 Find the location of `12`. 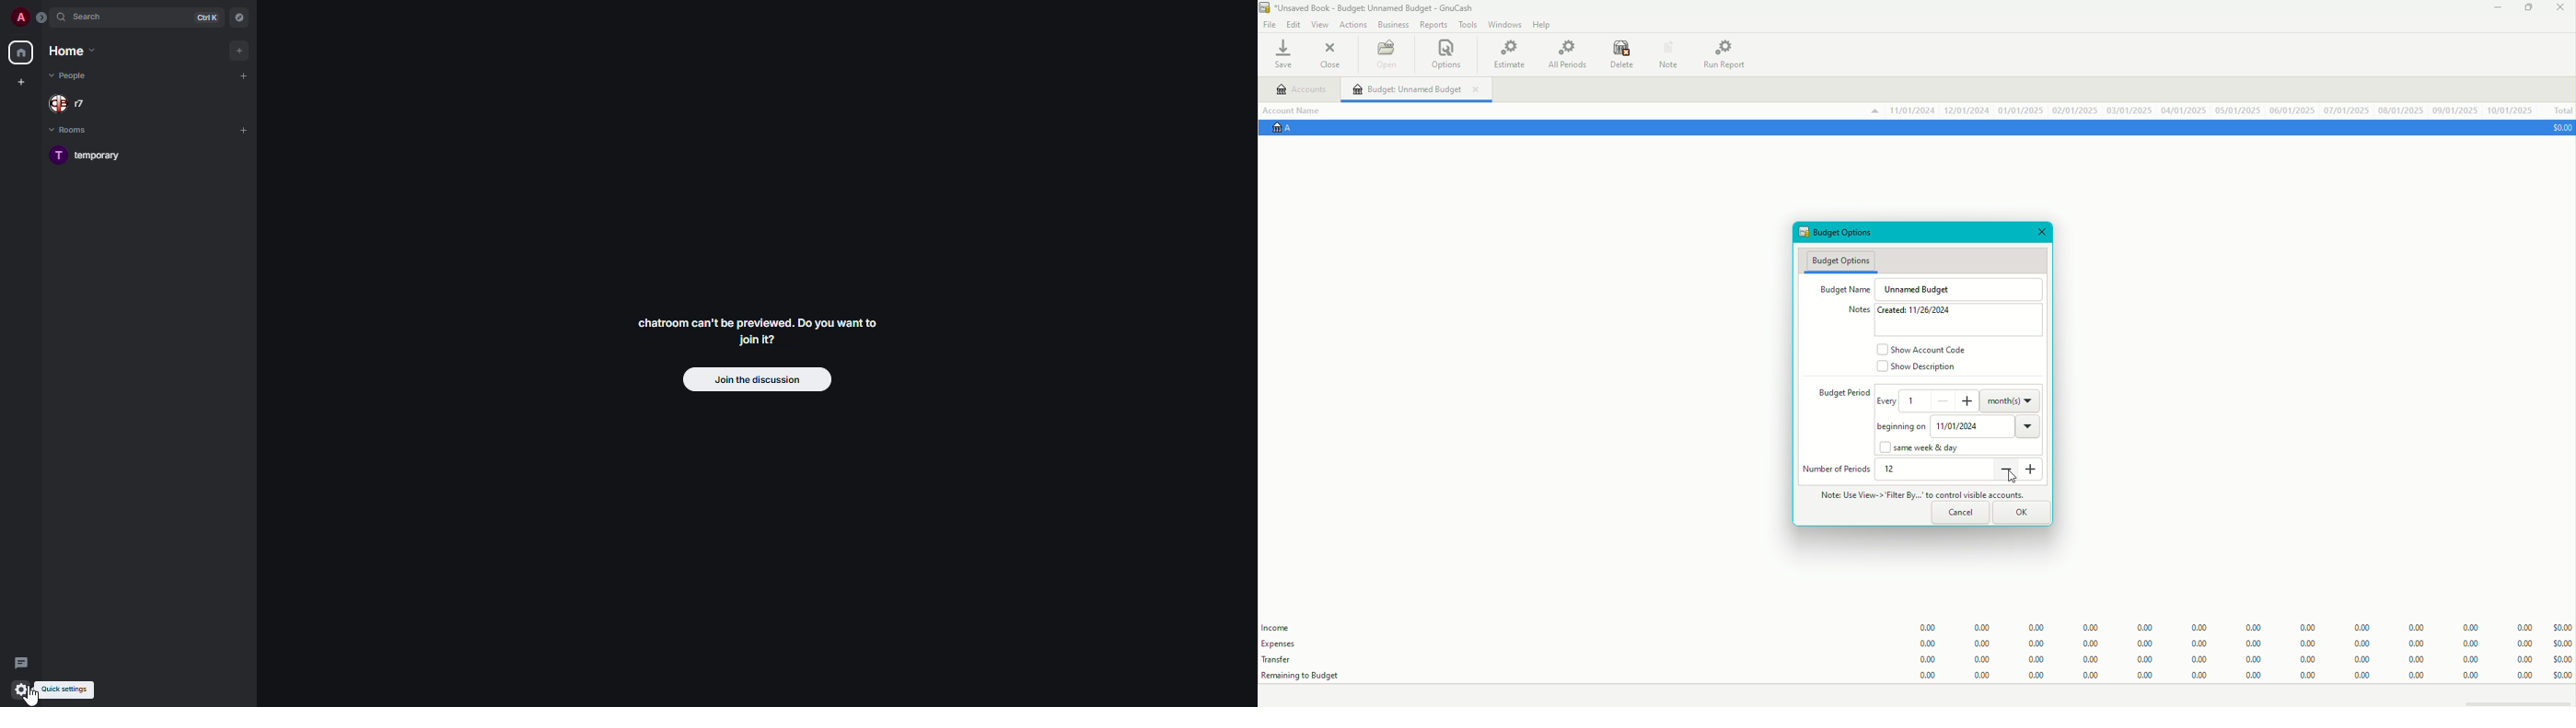

12 is located at coordinates (1896, 470).